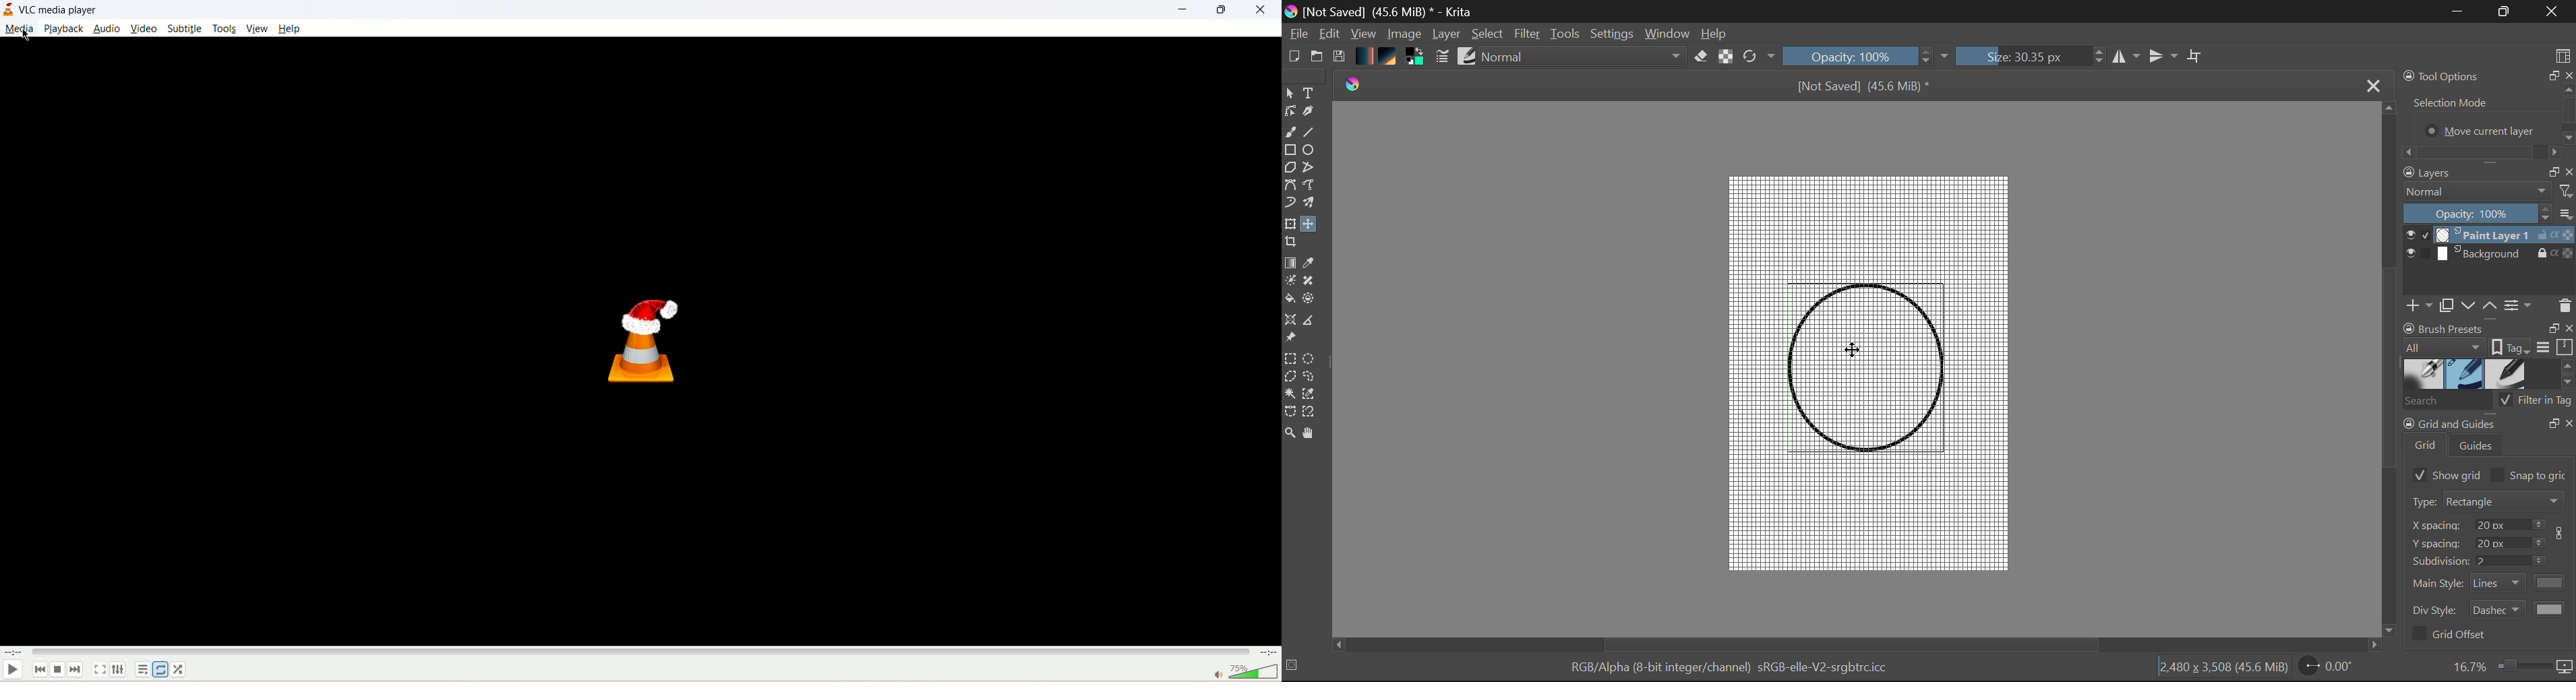 The height and width of the screenshot is (700, 2576). What do you see at coordinates (1290, 187) in the screenshot?
I see `Bezier Curve` at bounding box center [1290, 187].